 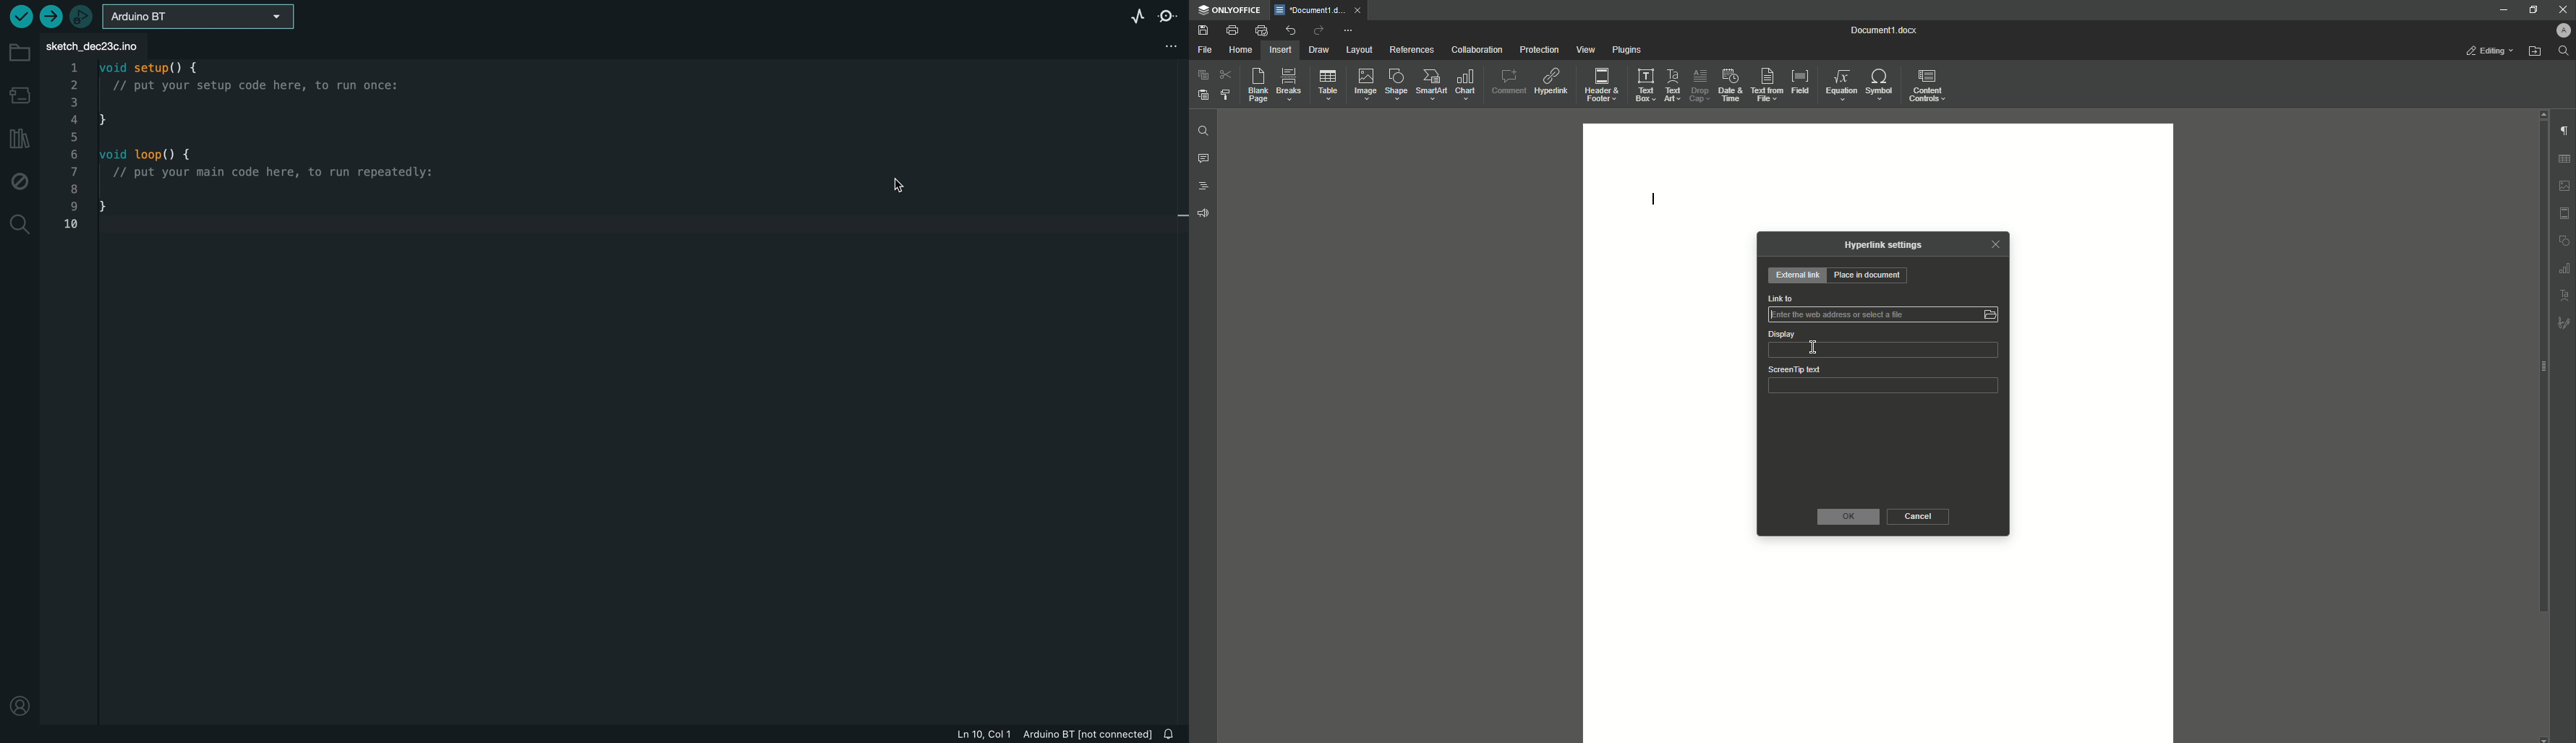 What do you see at coordinates (1801, 82) in the screenshot?
I see `Field` at bounding box center [1801, 82].